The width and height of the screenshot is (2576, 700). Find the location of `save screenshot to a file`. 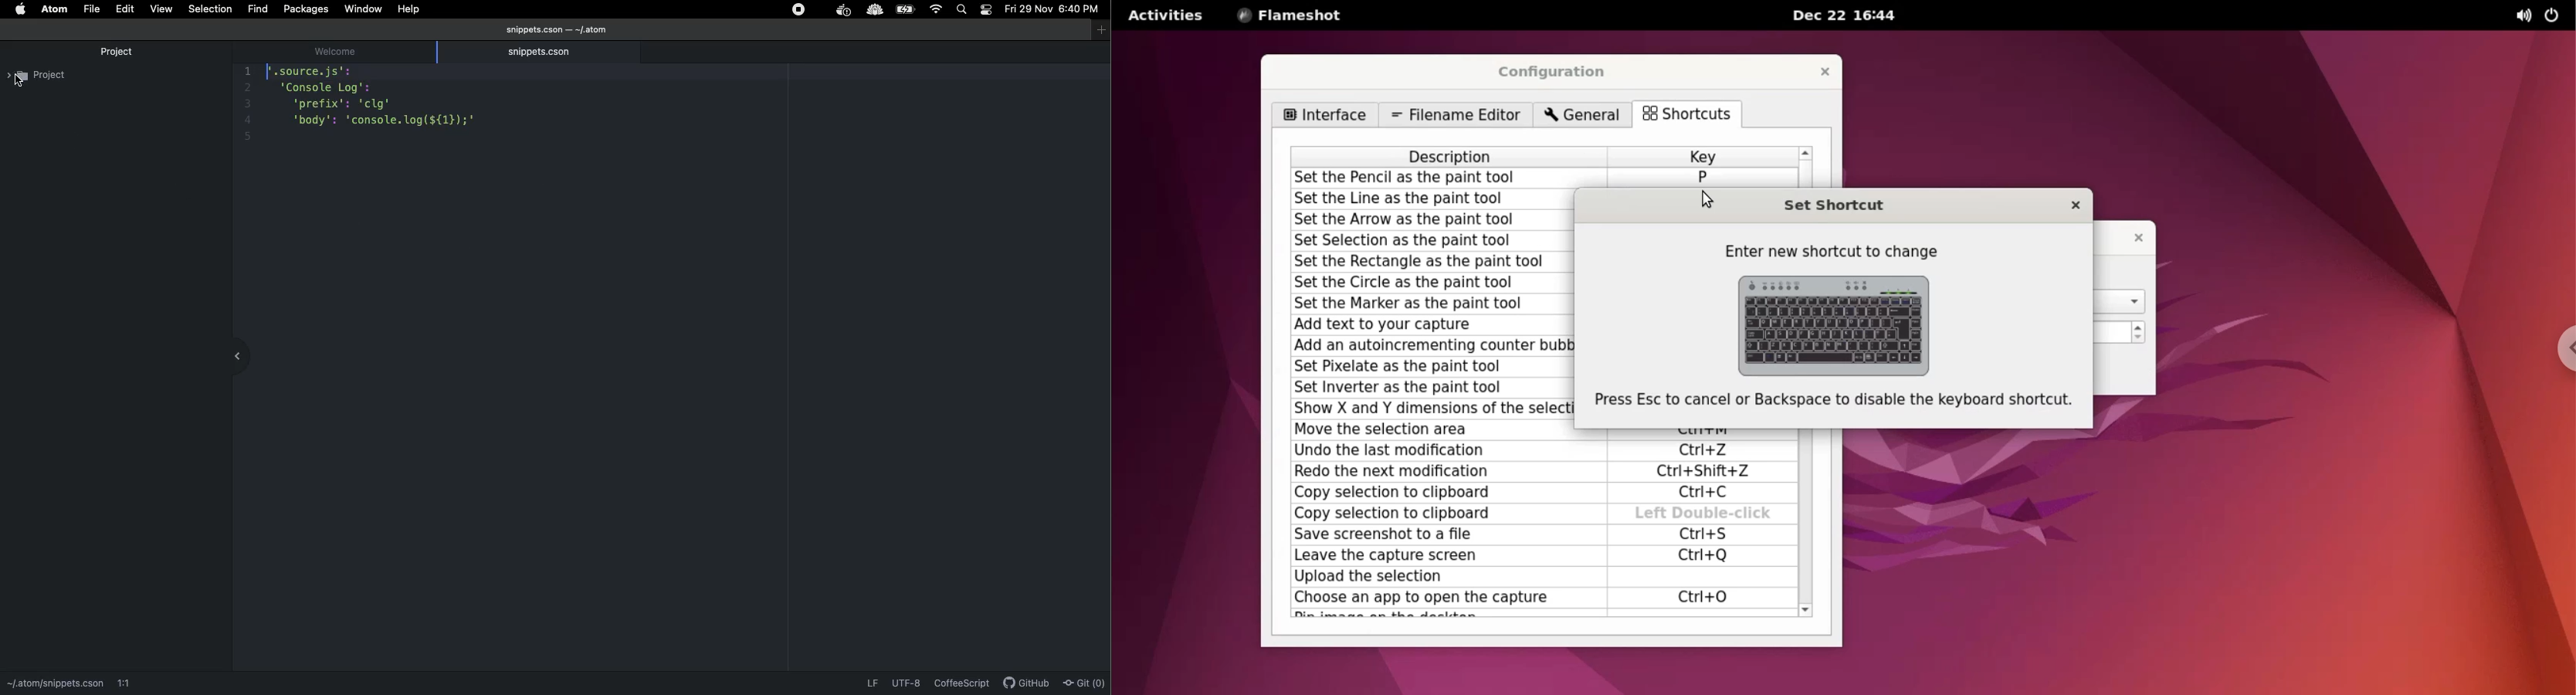

save screenshot to a file is located at coordinates (1442, 535).